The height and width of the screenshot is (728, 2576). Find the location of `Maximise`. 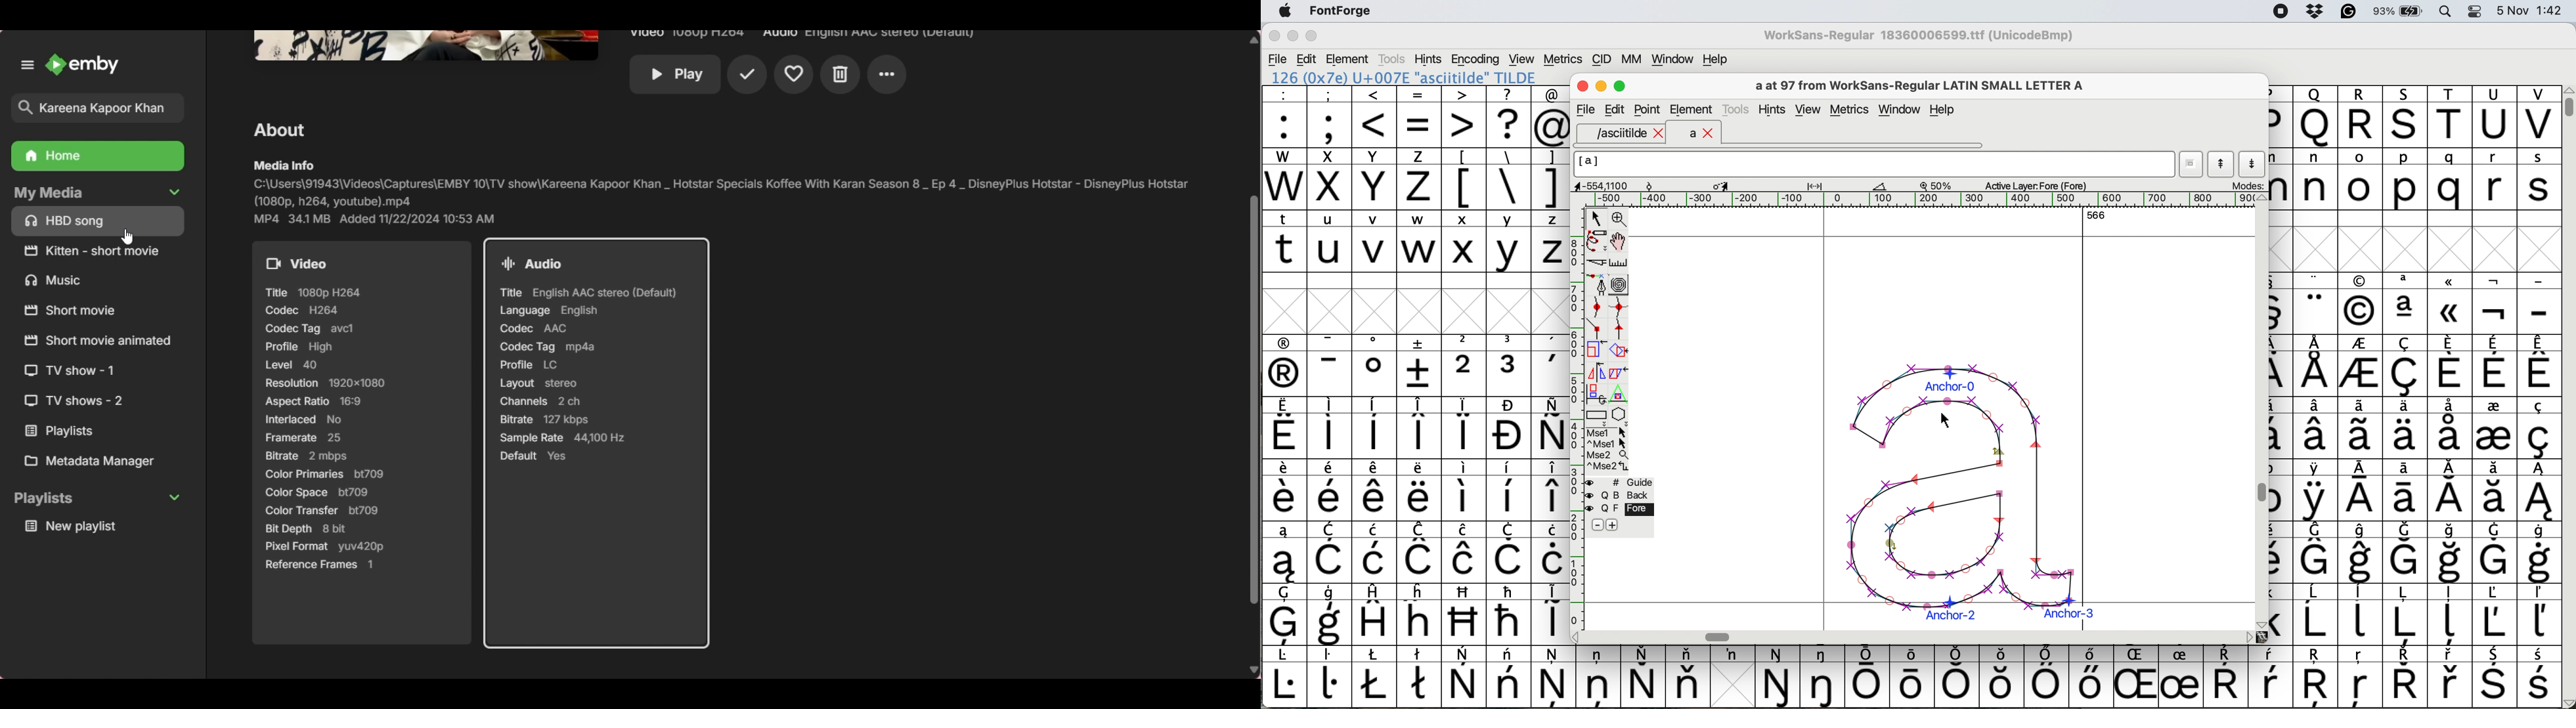

Maximise is located at coordinates (1622, 86).